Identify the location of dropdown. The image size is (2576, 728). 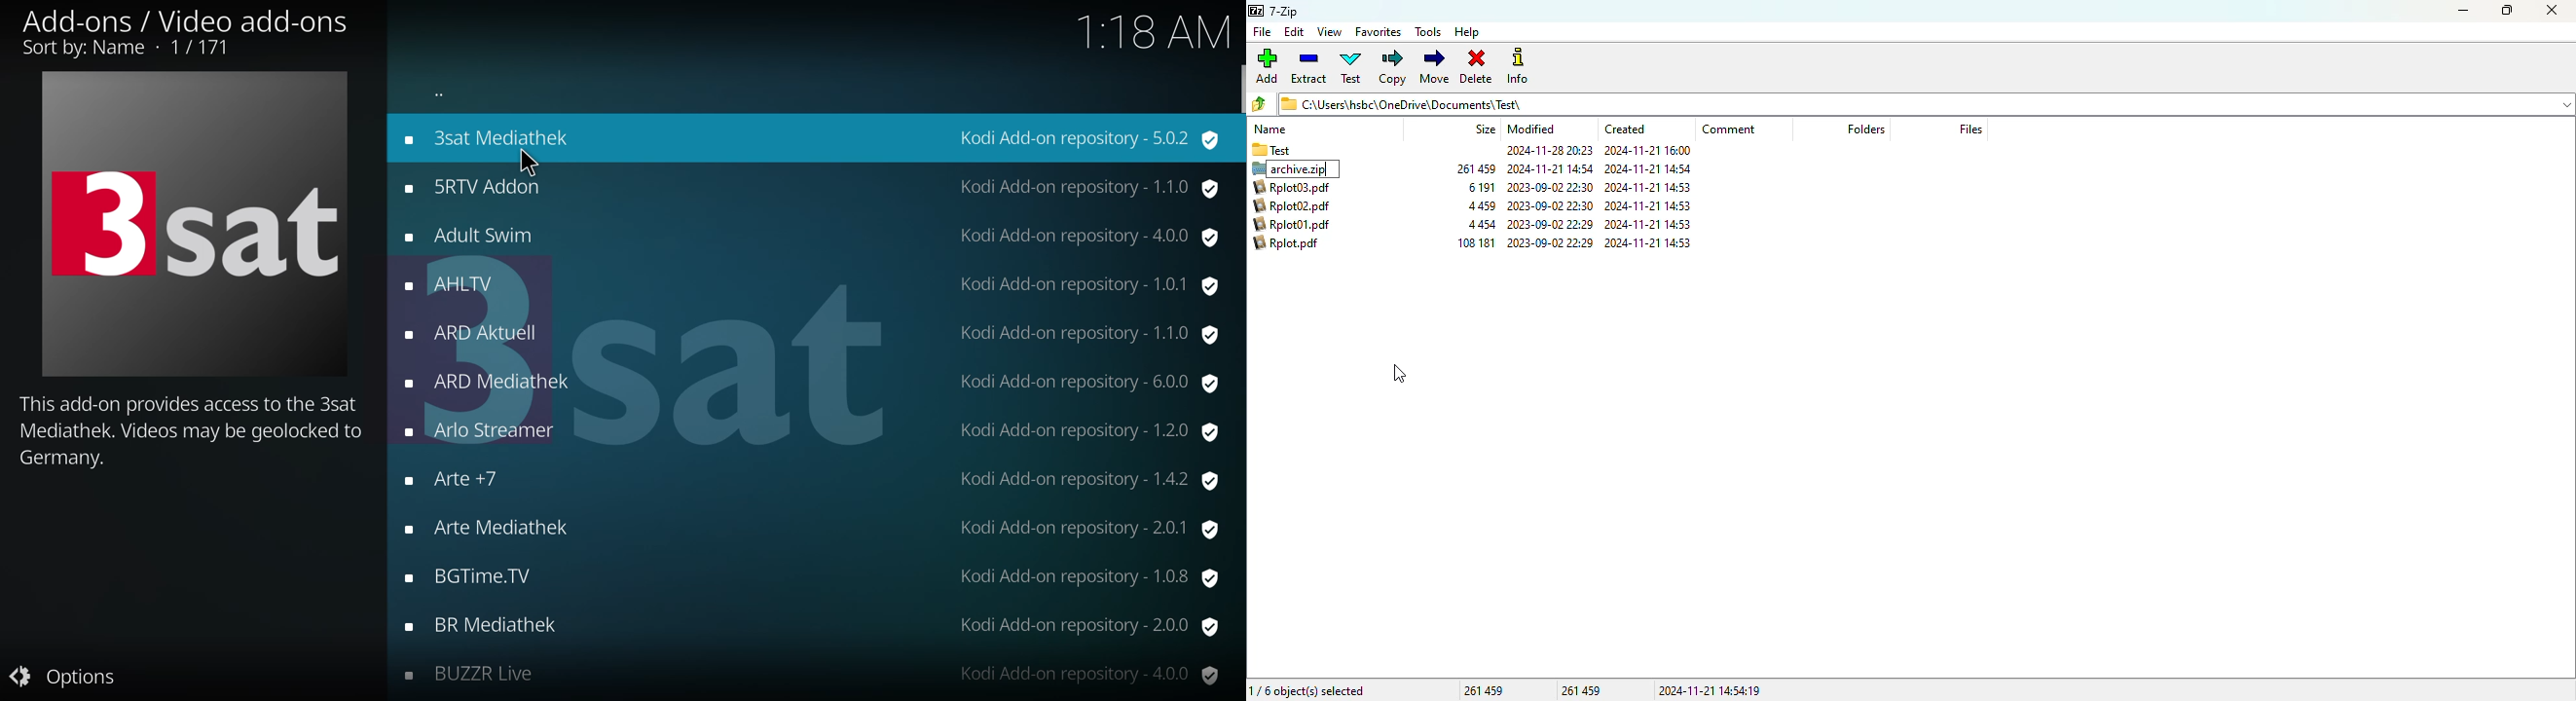
(2567, 103).